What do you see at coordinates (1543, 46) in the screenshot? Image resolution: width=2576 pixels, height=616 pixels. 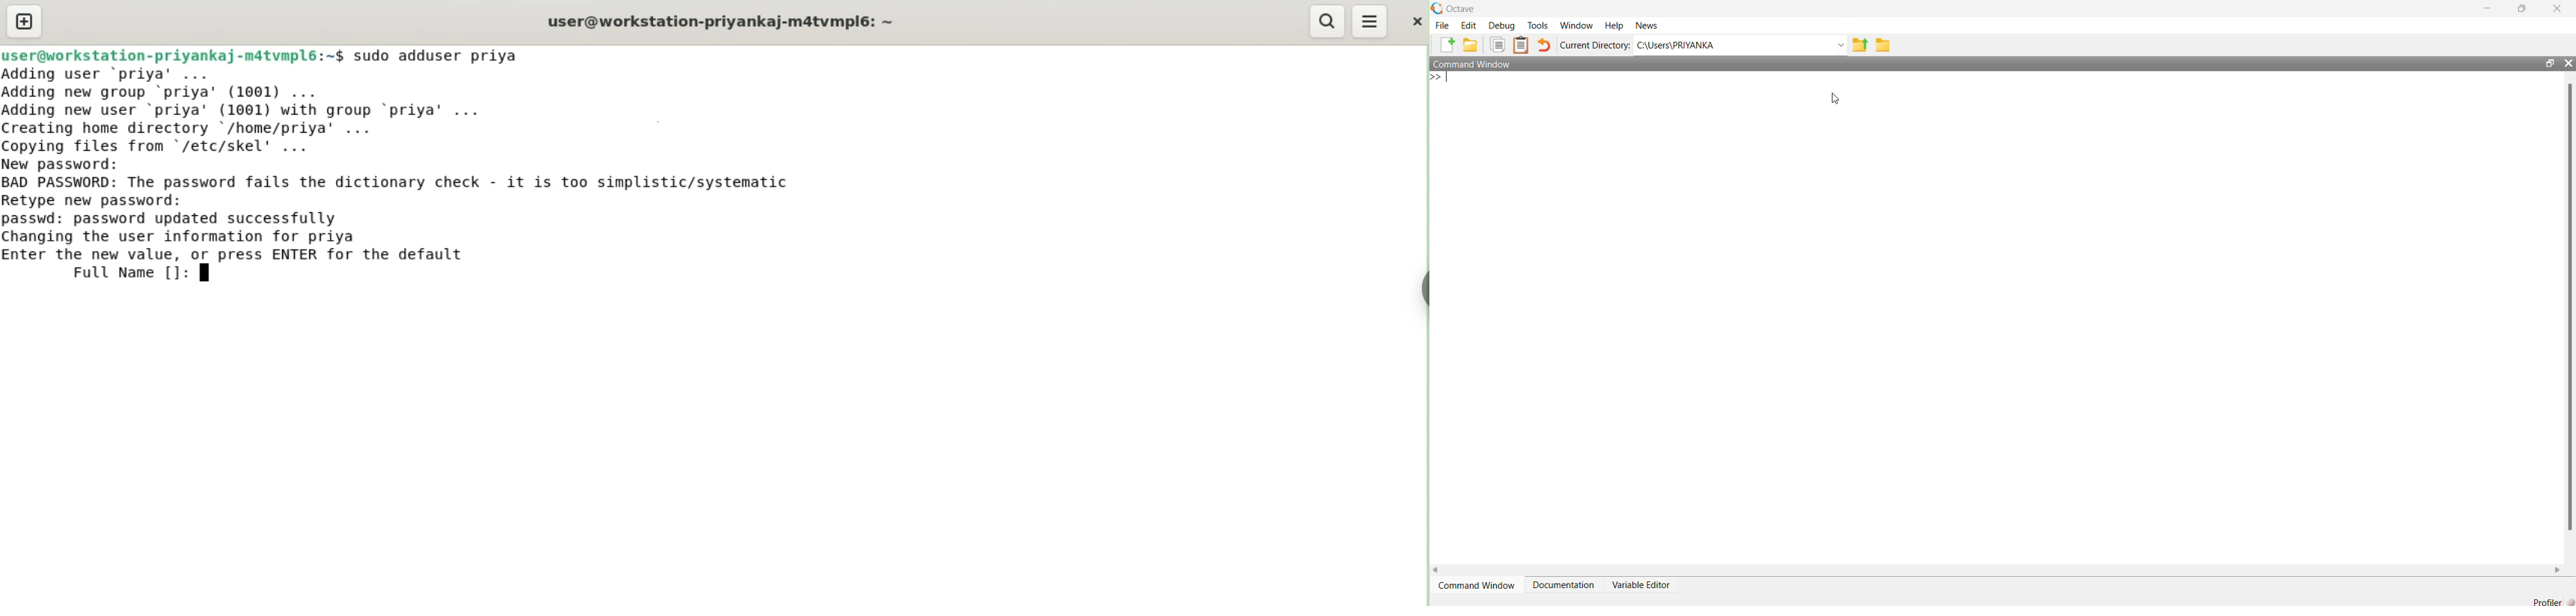 I see `undo` at bounding box center [1543, 46].